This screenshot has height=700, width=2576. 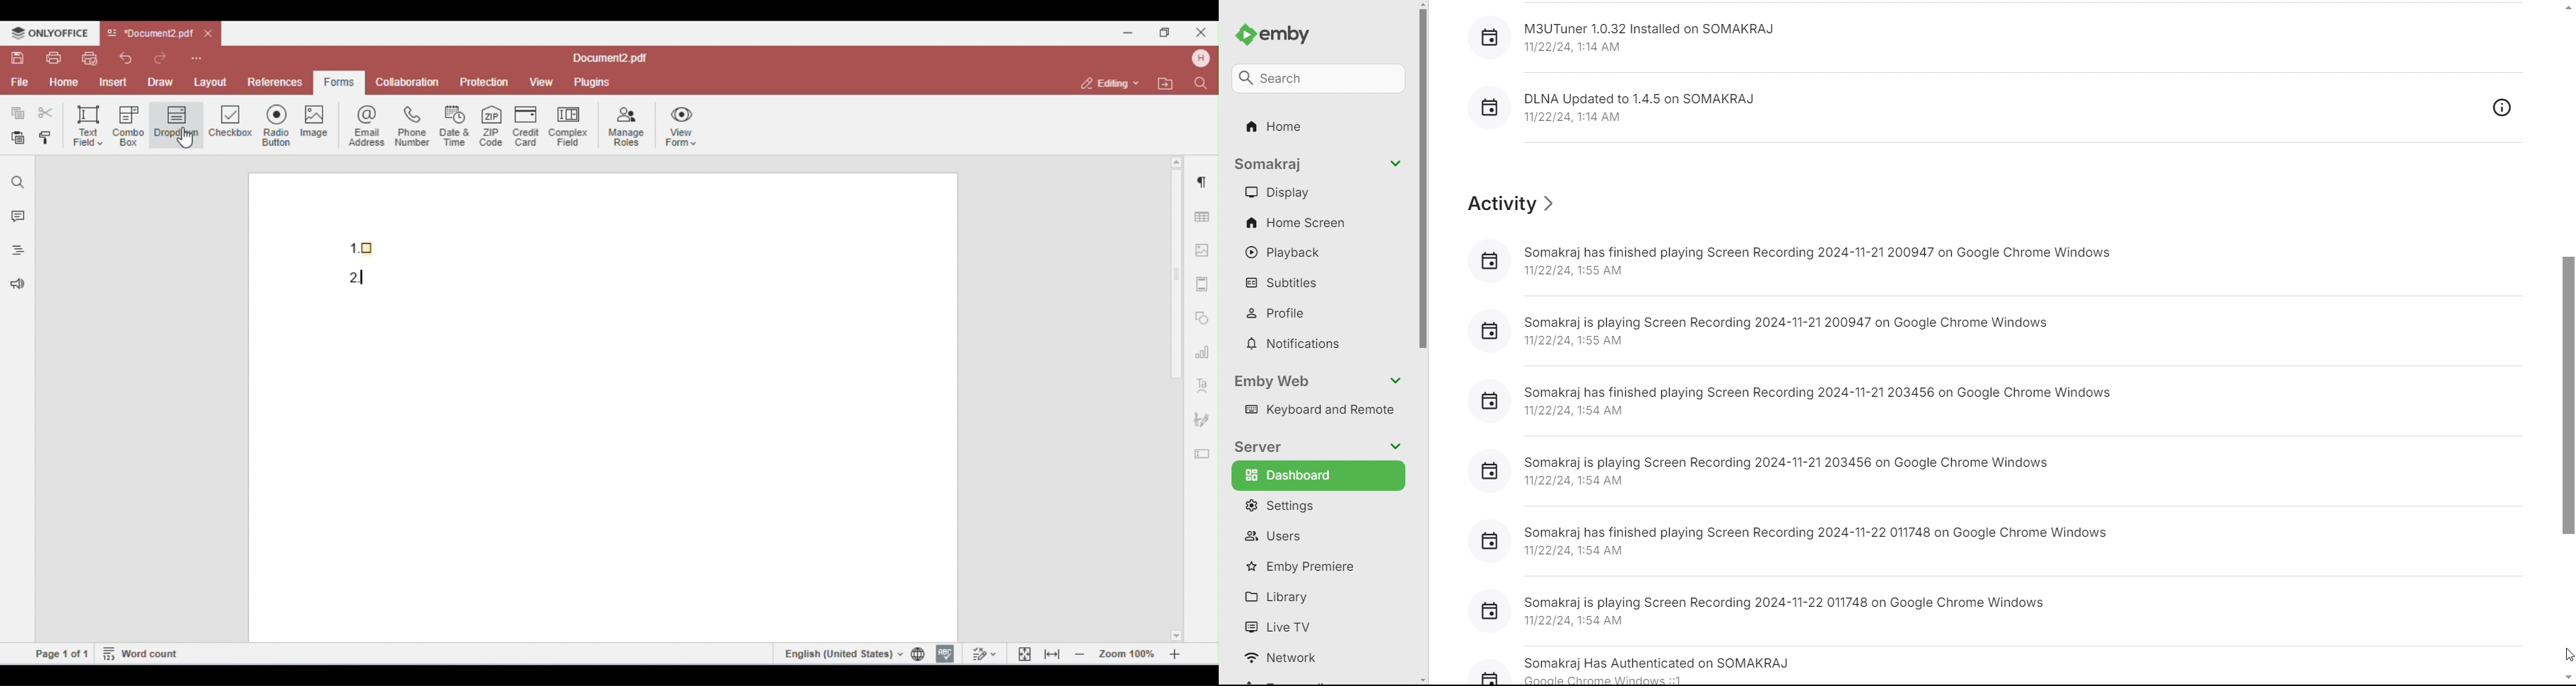 What do you see at coordinates (1315, 565) in the screenshot?
I see `emby premiere` at bounding box center [1315, 565].